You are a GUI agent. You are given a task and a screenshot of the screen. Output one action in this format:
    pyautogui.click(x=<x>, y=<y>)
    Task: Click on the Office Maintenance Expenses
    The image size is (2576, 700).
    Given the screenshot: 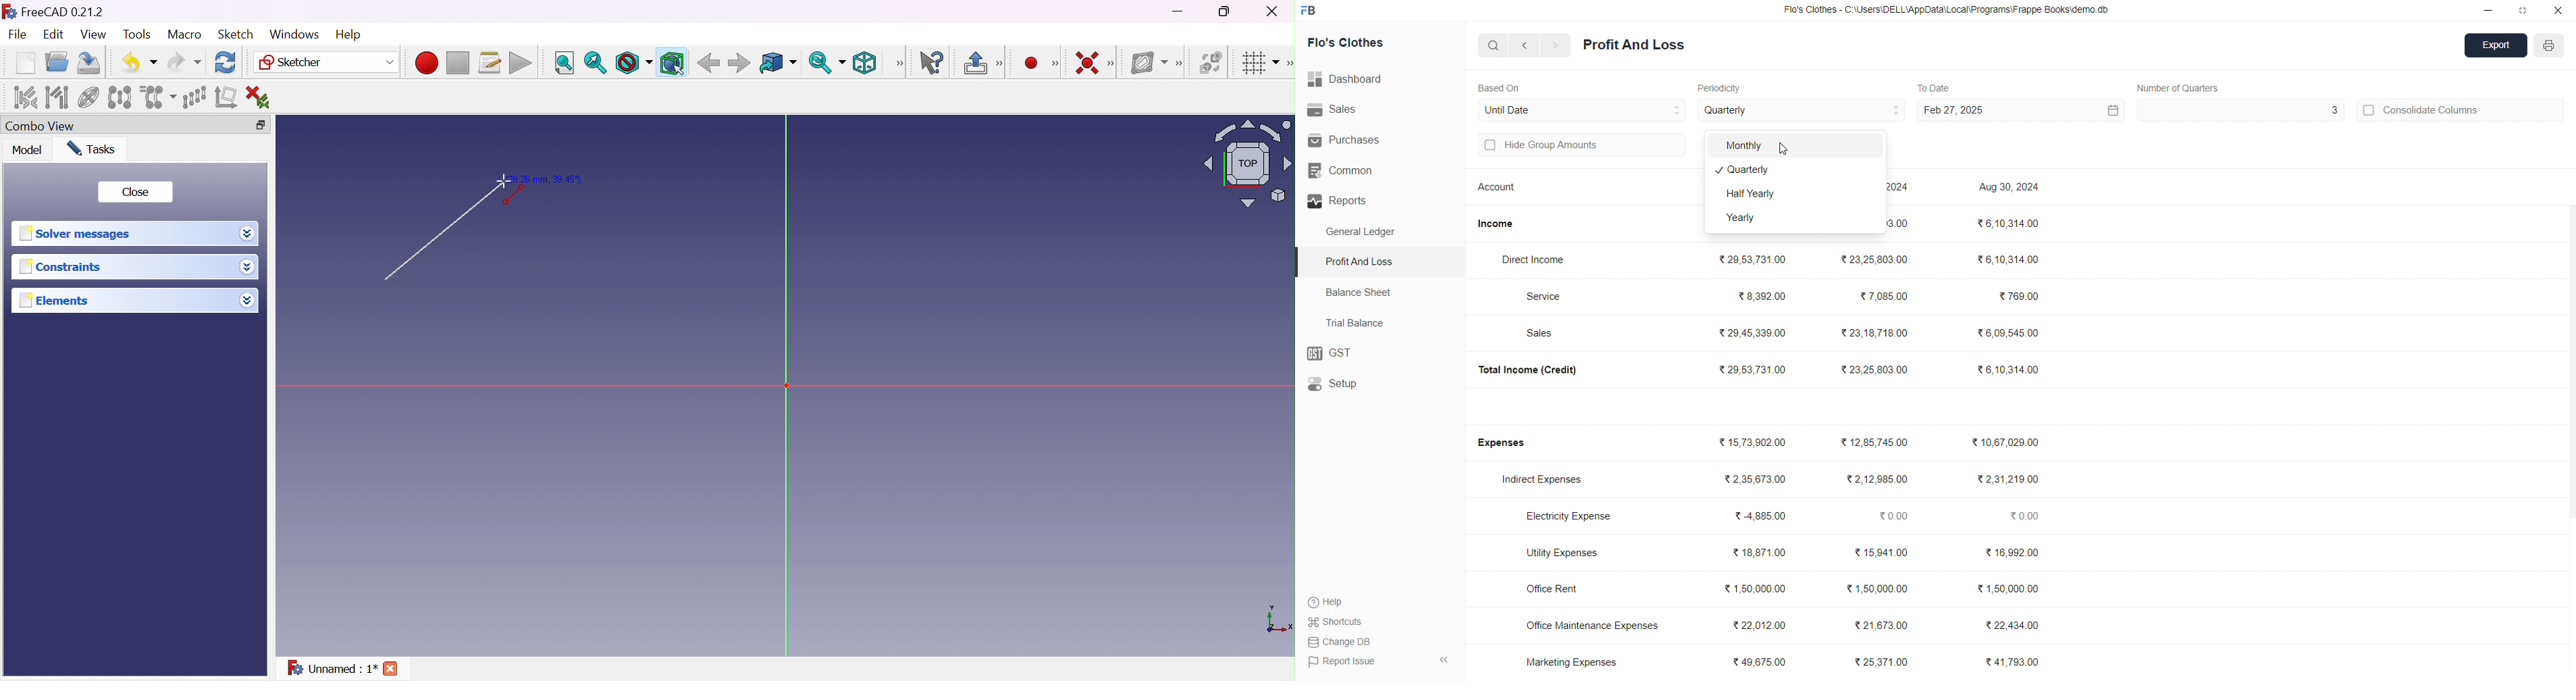 What is the action you would take?
    pyautogui.click(x=1593, y=625)
    